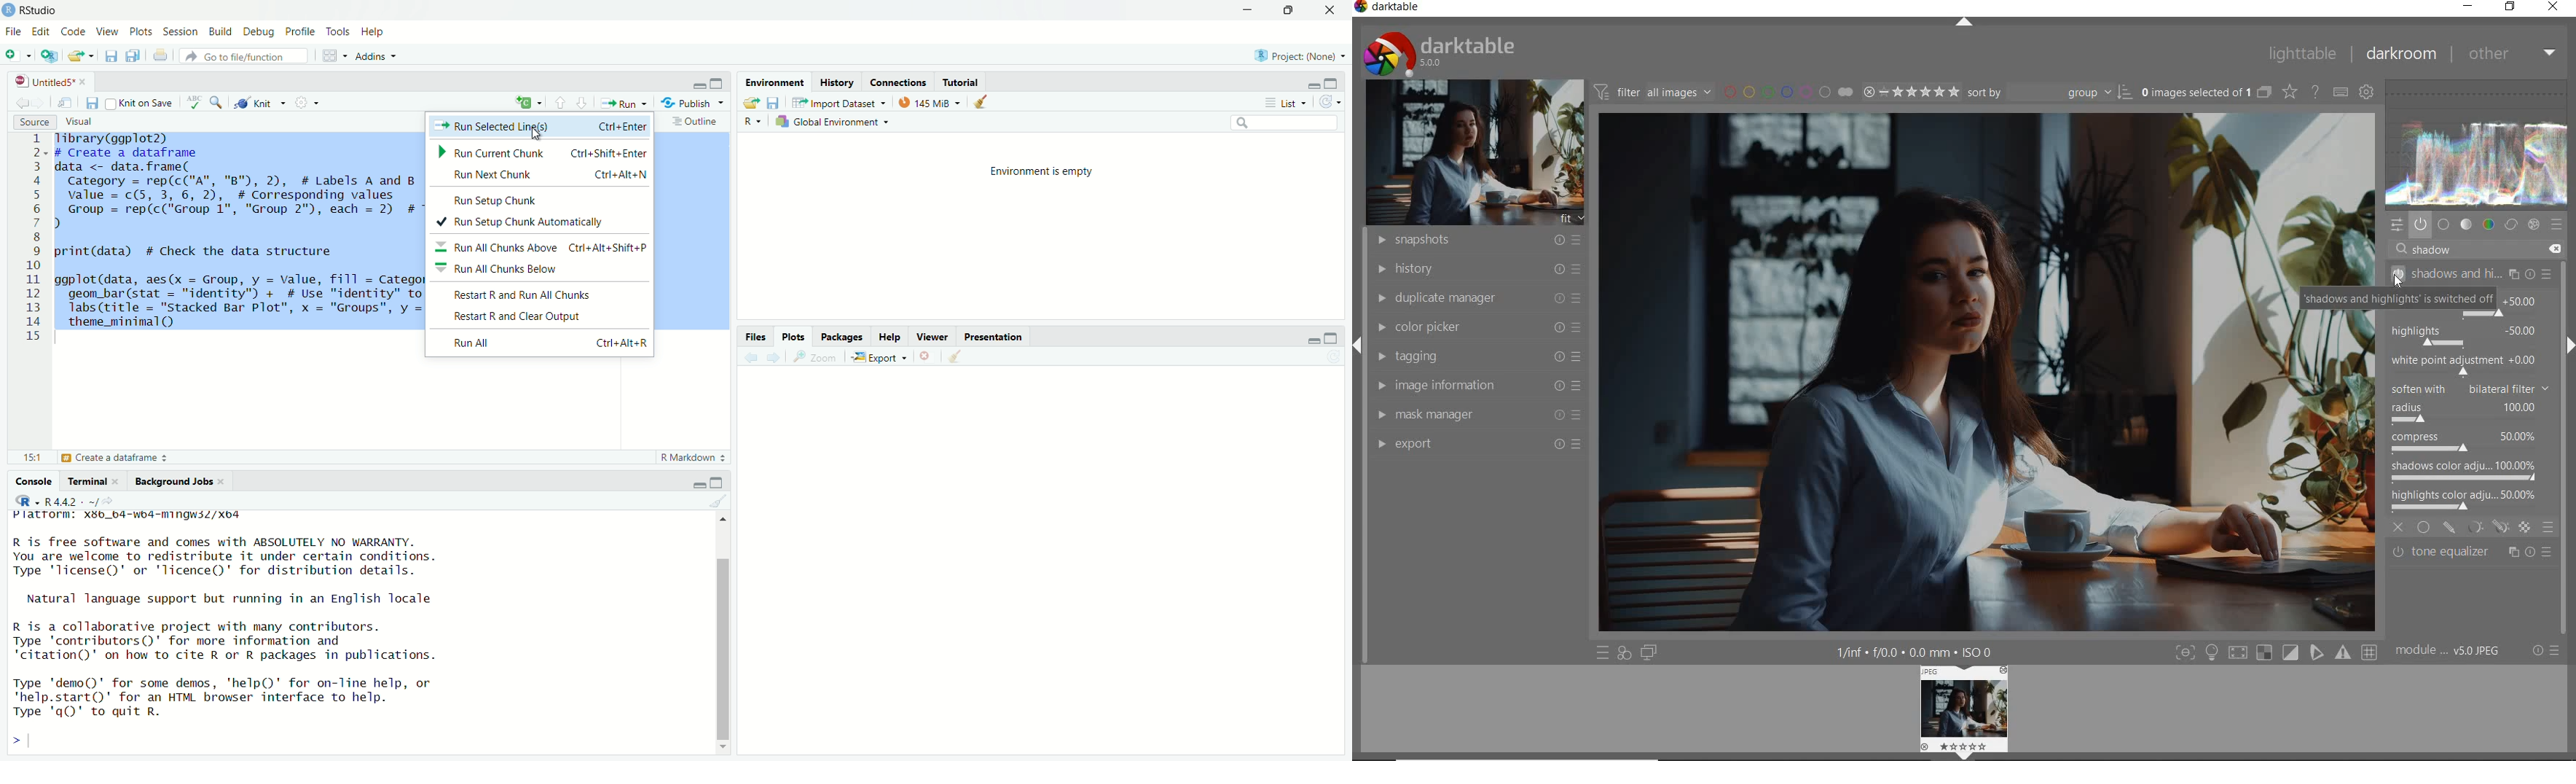 The image size is (2576, 784). Describe the element at coordinates (1916, 651) in the screenshot. I see `display information` at that location.